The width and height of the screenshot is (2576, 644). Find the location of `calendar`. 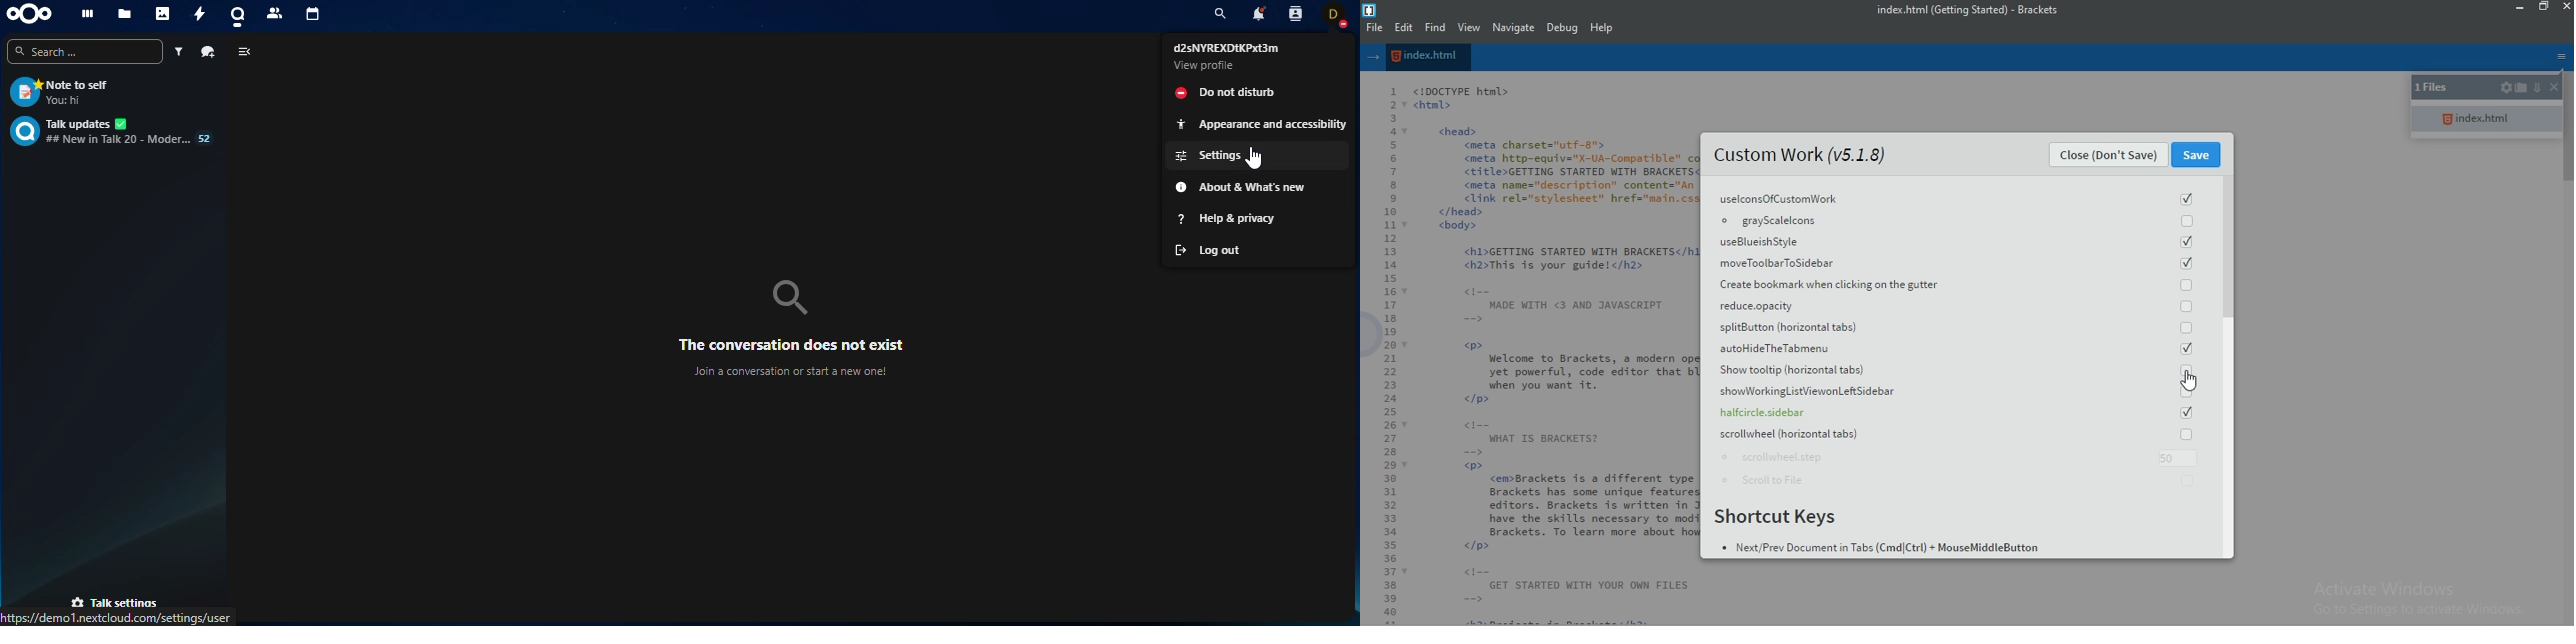

calendar is located at coordinates (314, 17).